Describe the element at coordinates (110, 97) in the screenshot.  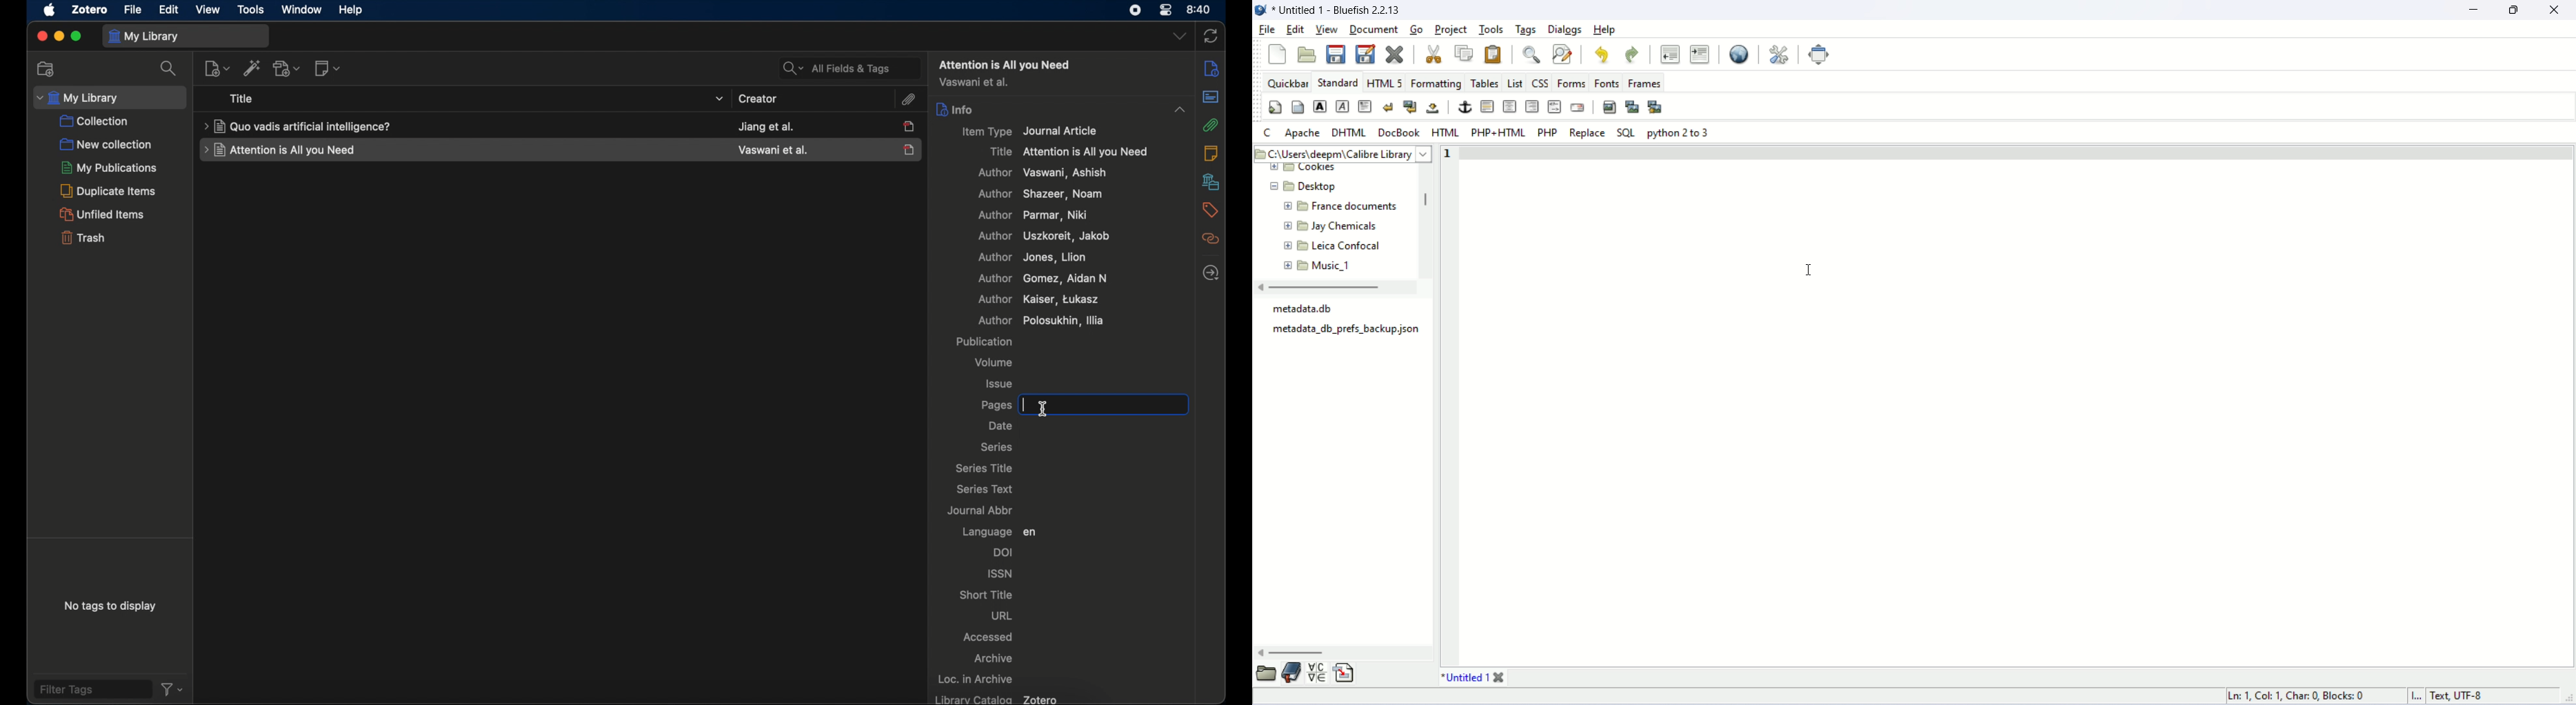
I see `my library dropdown menu` at that location.